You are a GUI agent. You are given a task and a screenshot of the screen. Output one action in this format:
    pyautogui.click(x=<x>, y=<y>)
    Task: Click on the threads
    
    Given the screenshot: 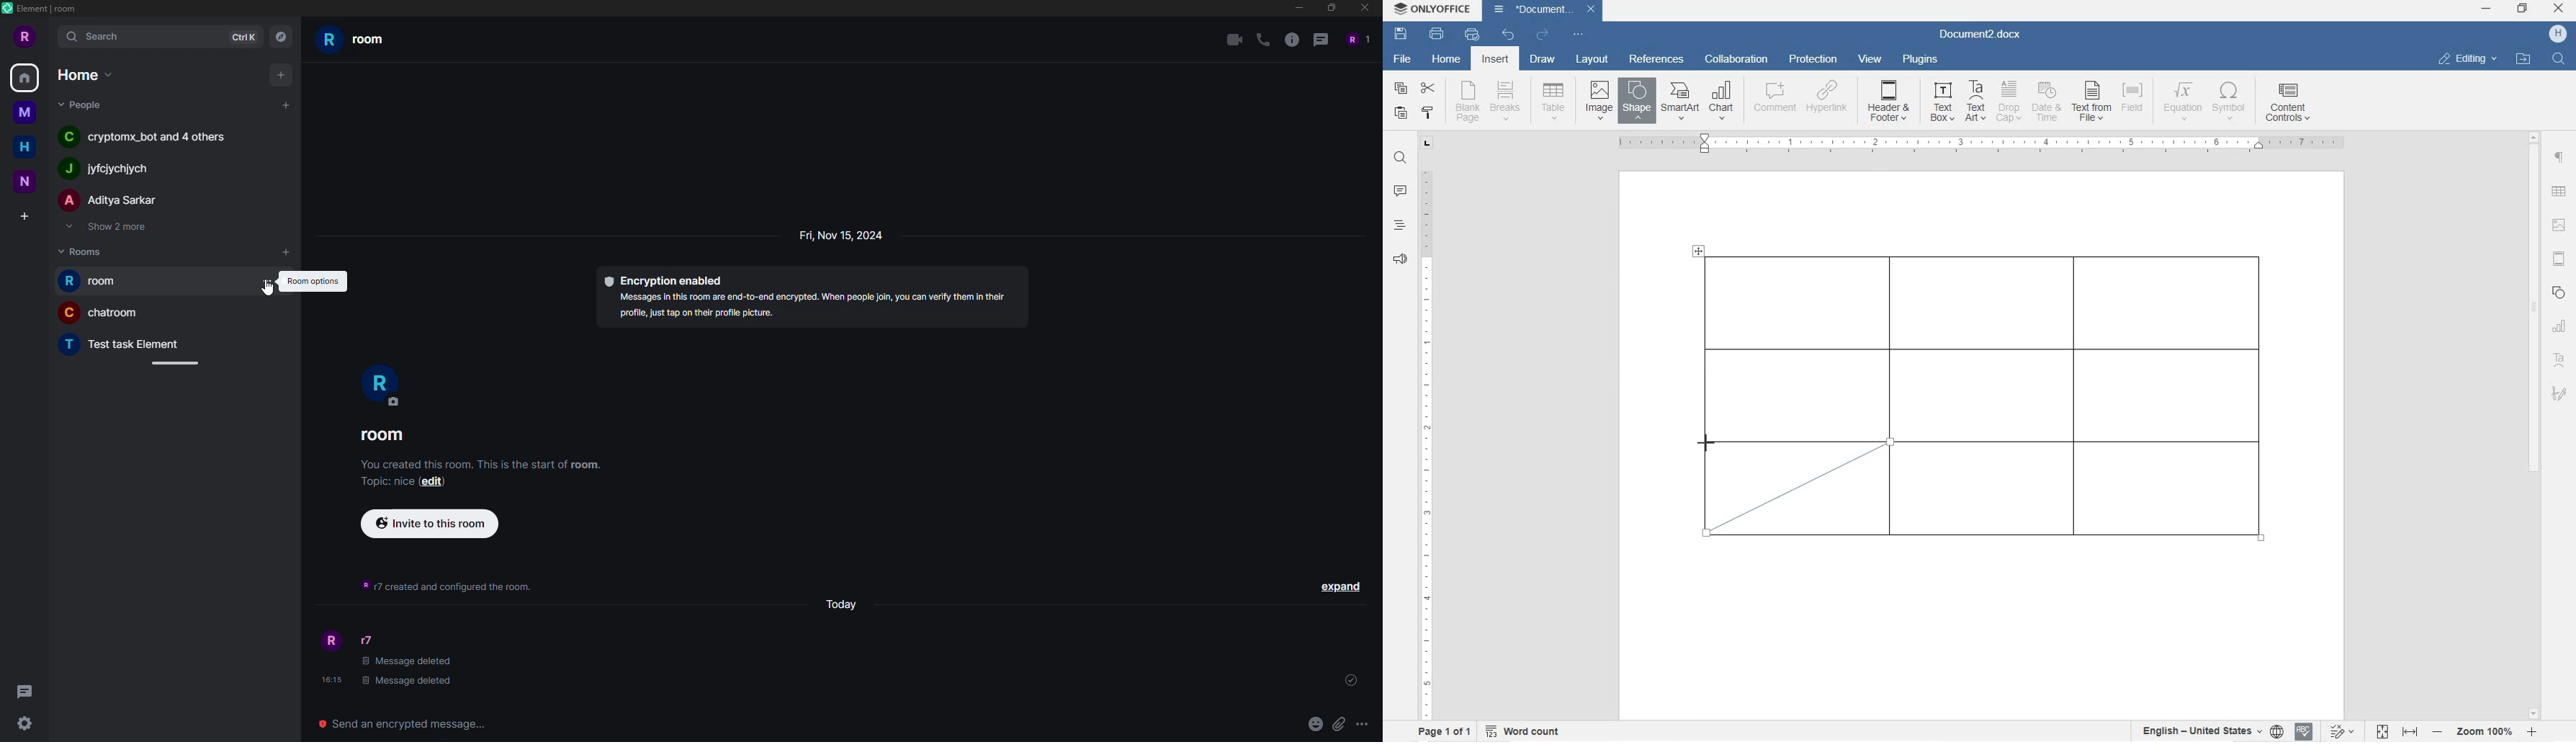 What is the action you would take?
    pyautogui.click(x=29, y=691)
    